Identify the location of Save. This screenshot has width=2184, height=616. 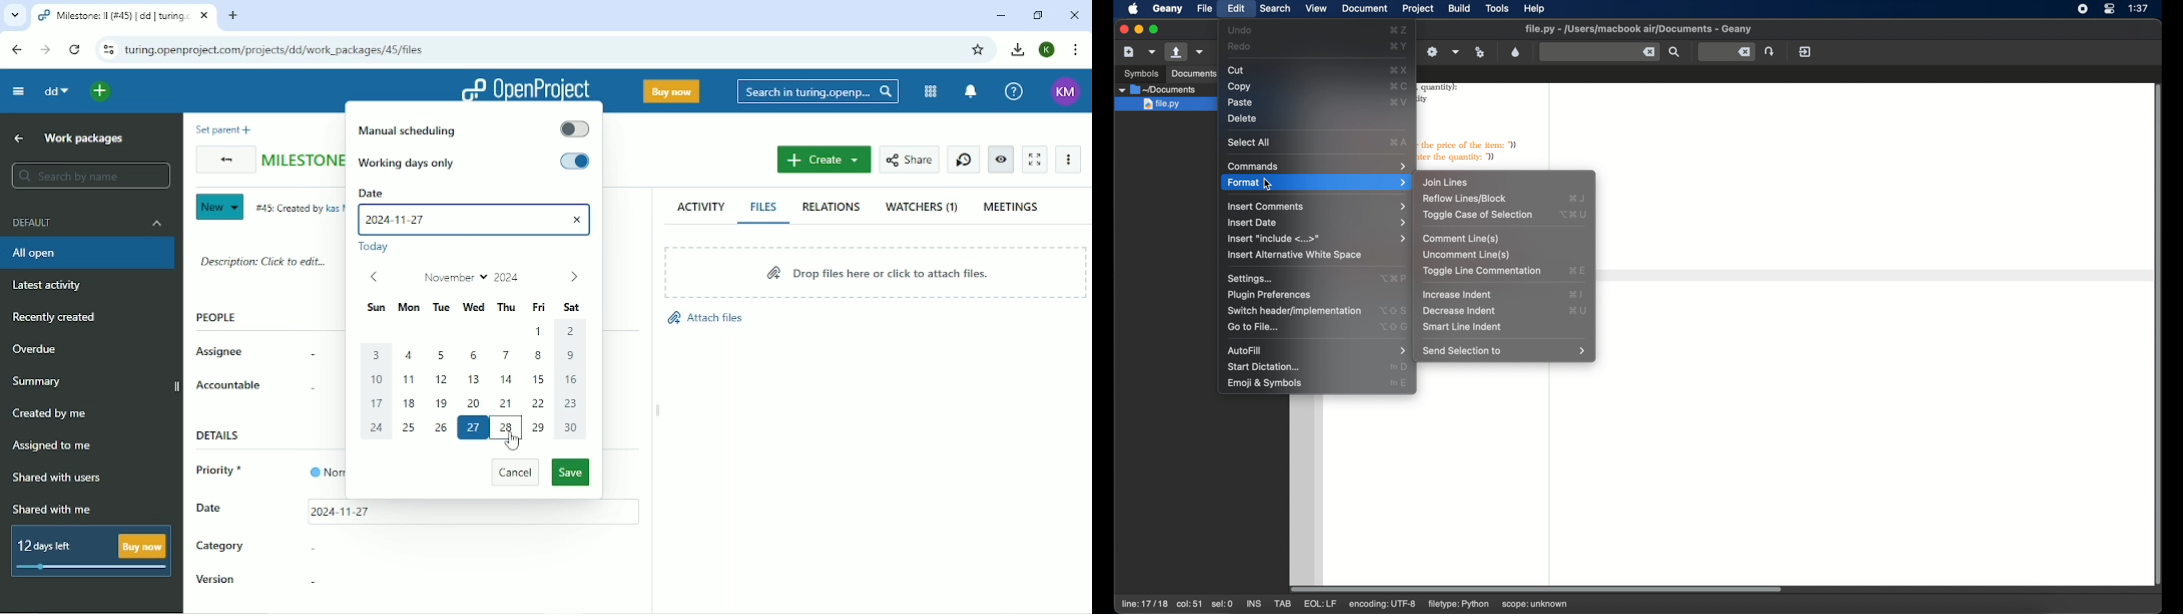
(571, 472).